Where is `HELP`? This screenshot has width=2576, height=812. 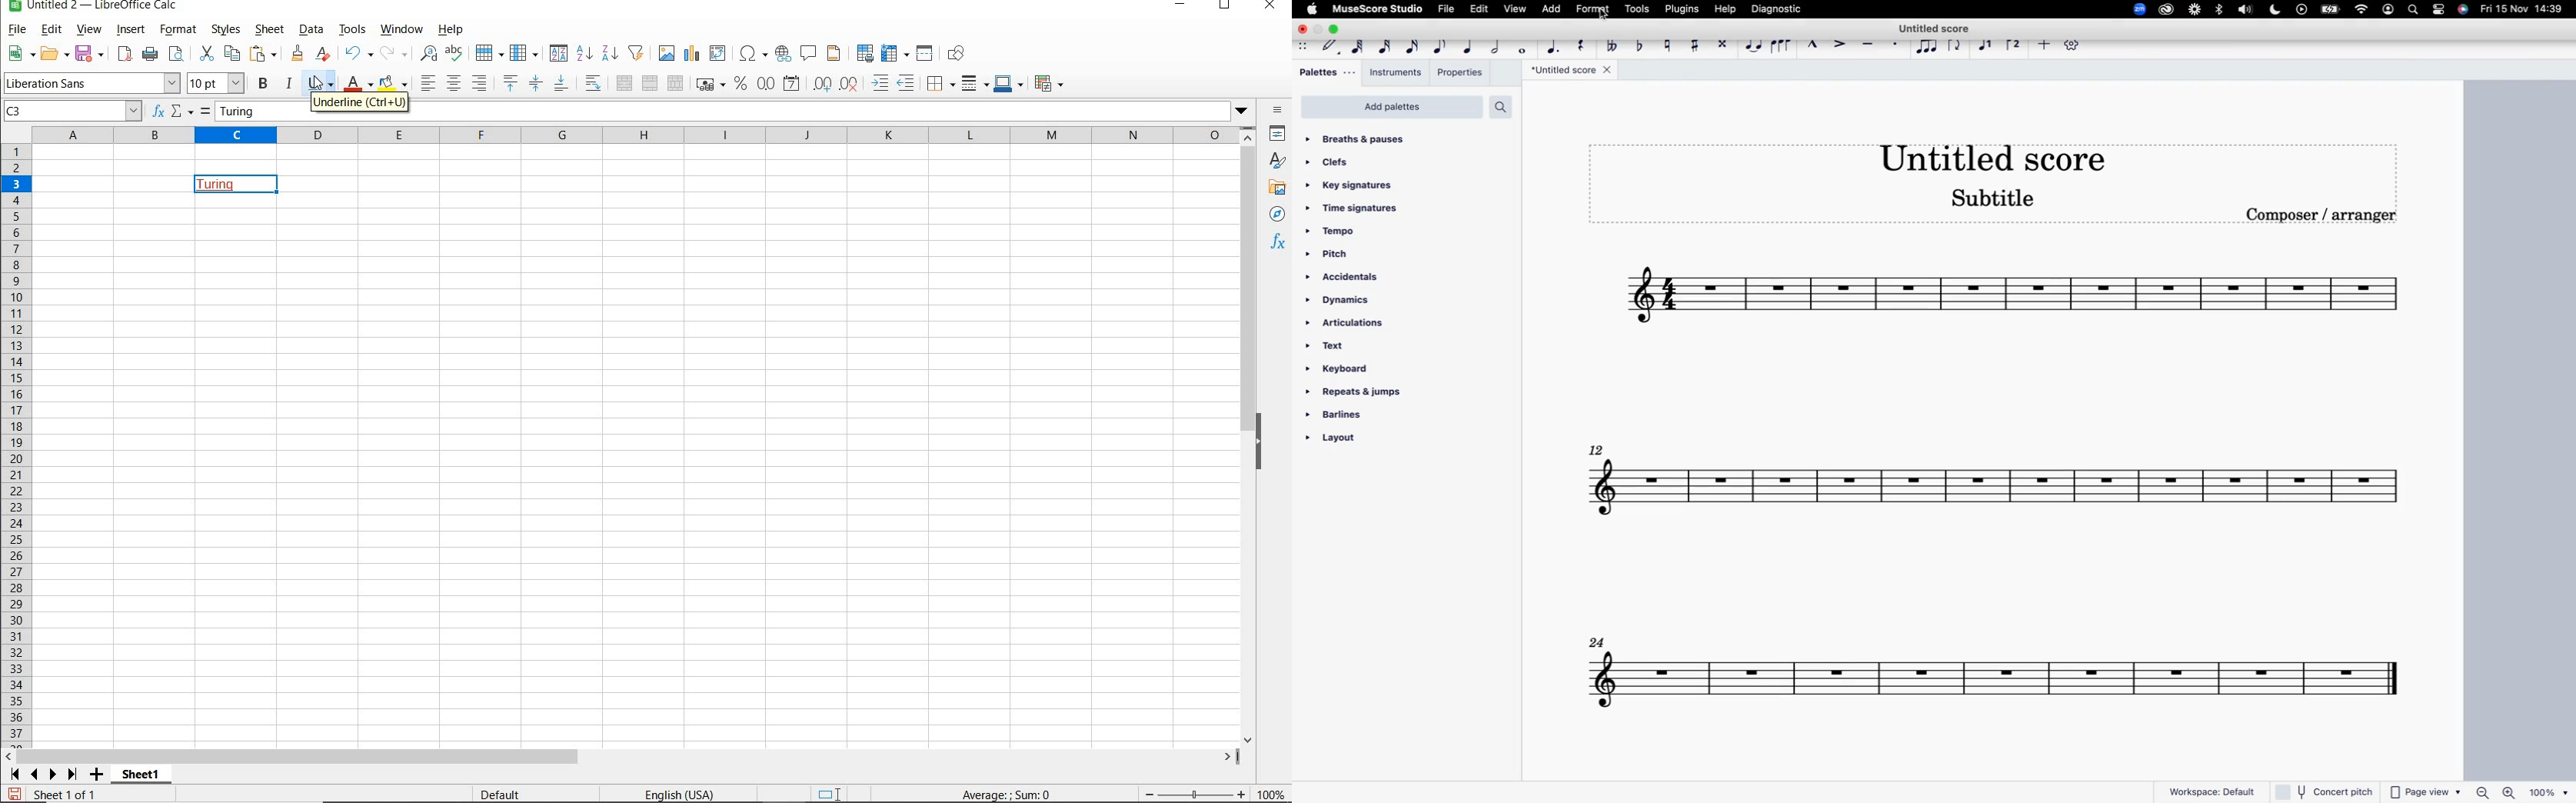
HELP is located at coordinates (451, 32).